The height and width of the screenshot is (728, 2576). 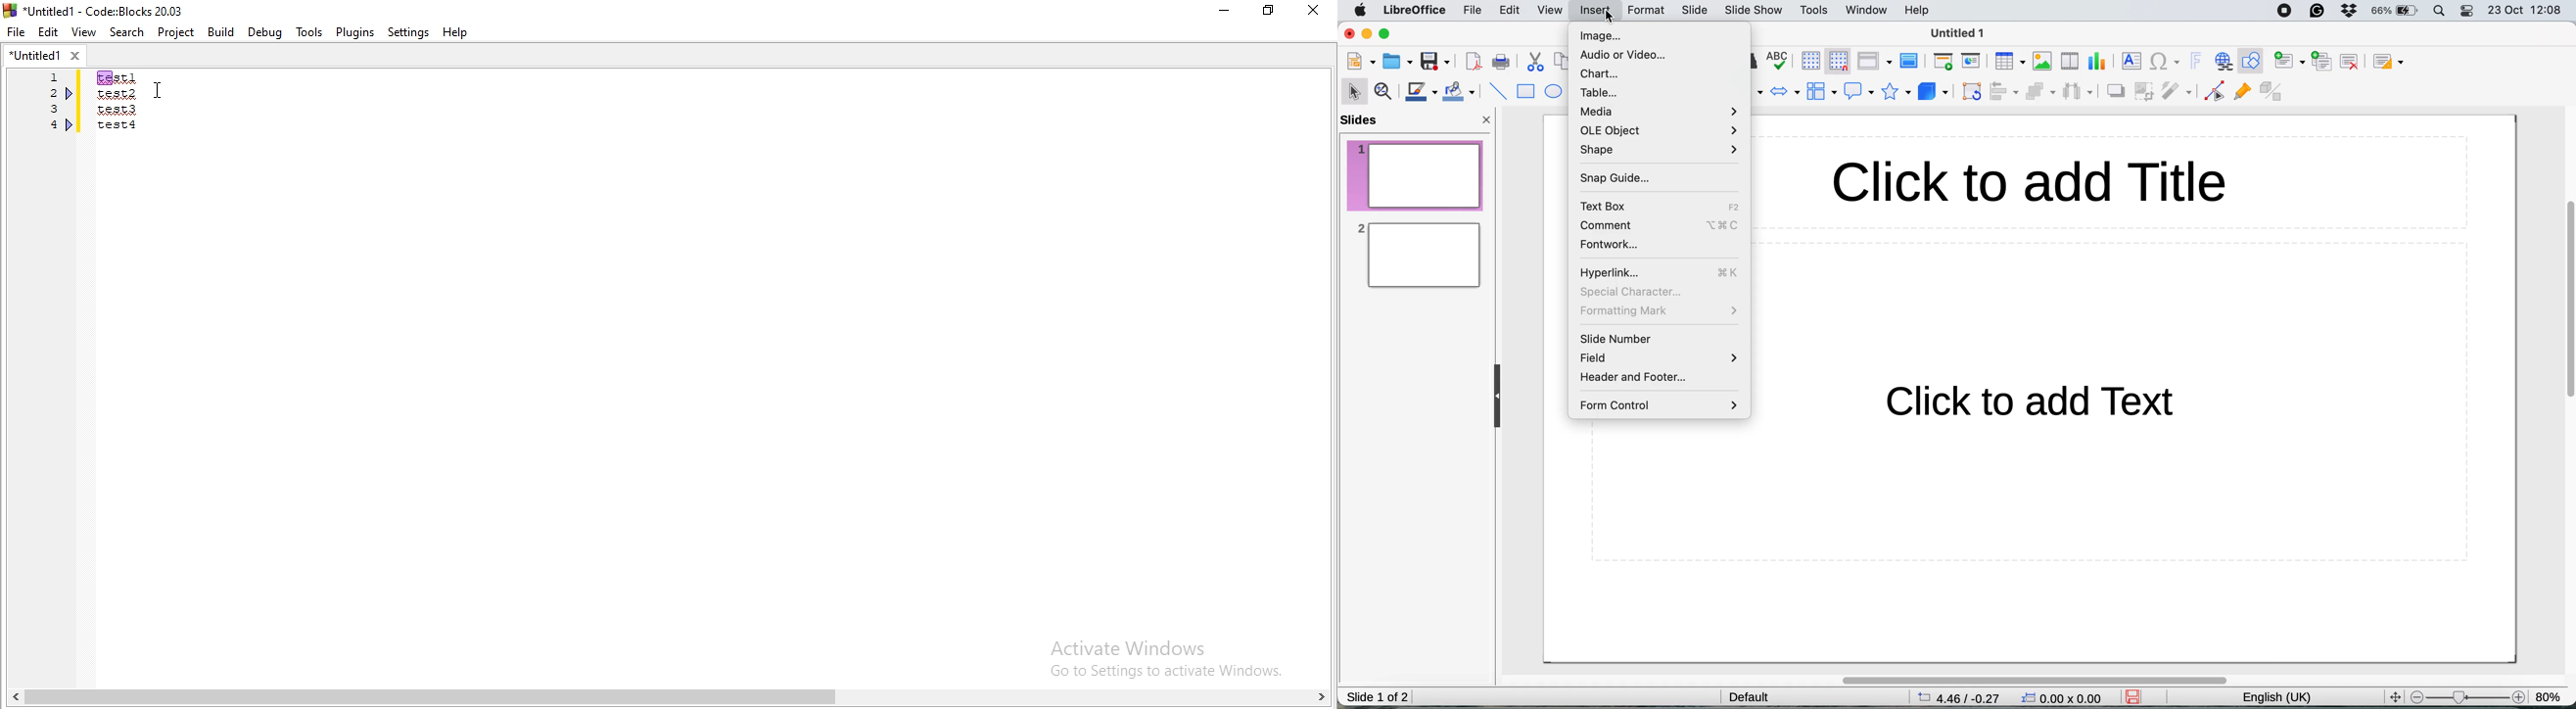 What do you see at coordinates (669, 698) in the screenshot?
I see `scroll bar` at bounding box center [669, 698].